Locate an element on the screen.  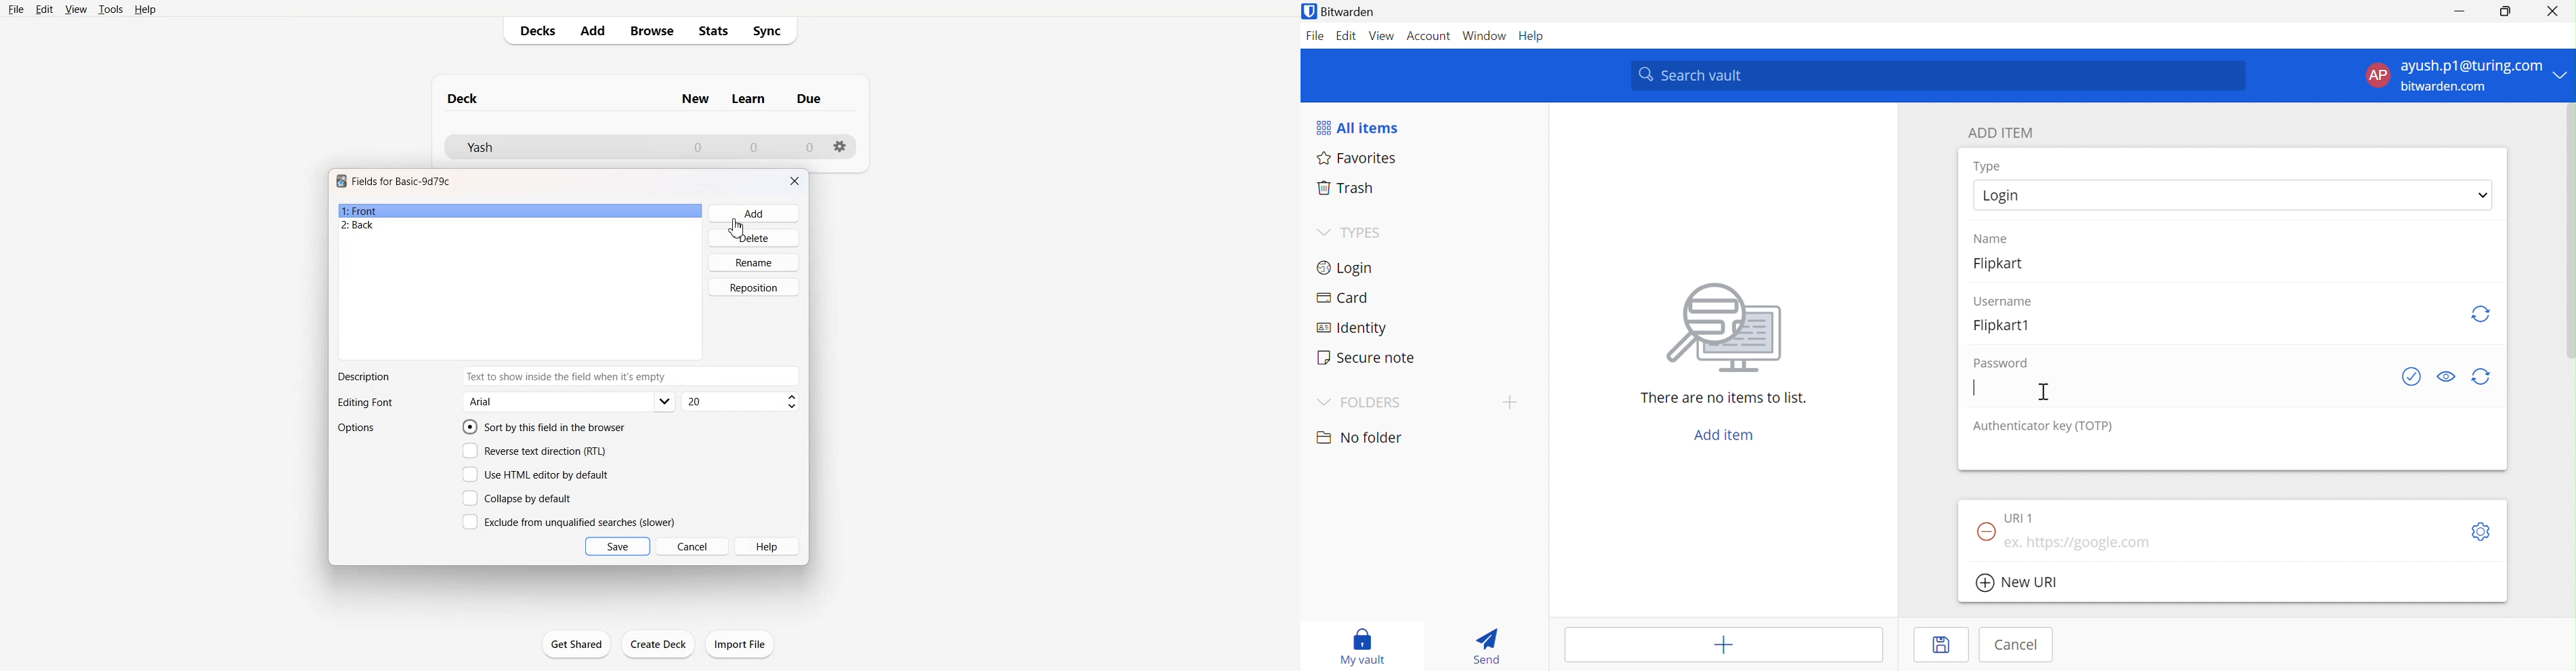
Sync is located at coordinates (772, 31).